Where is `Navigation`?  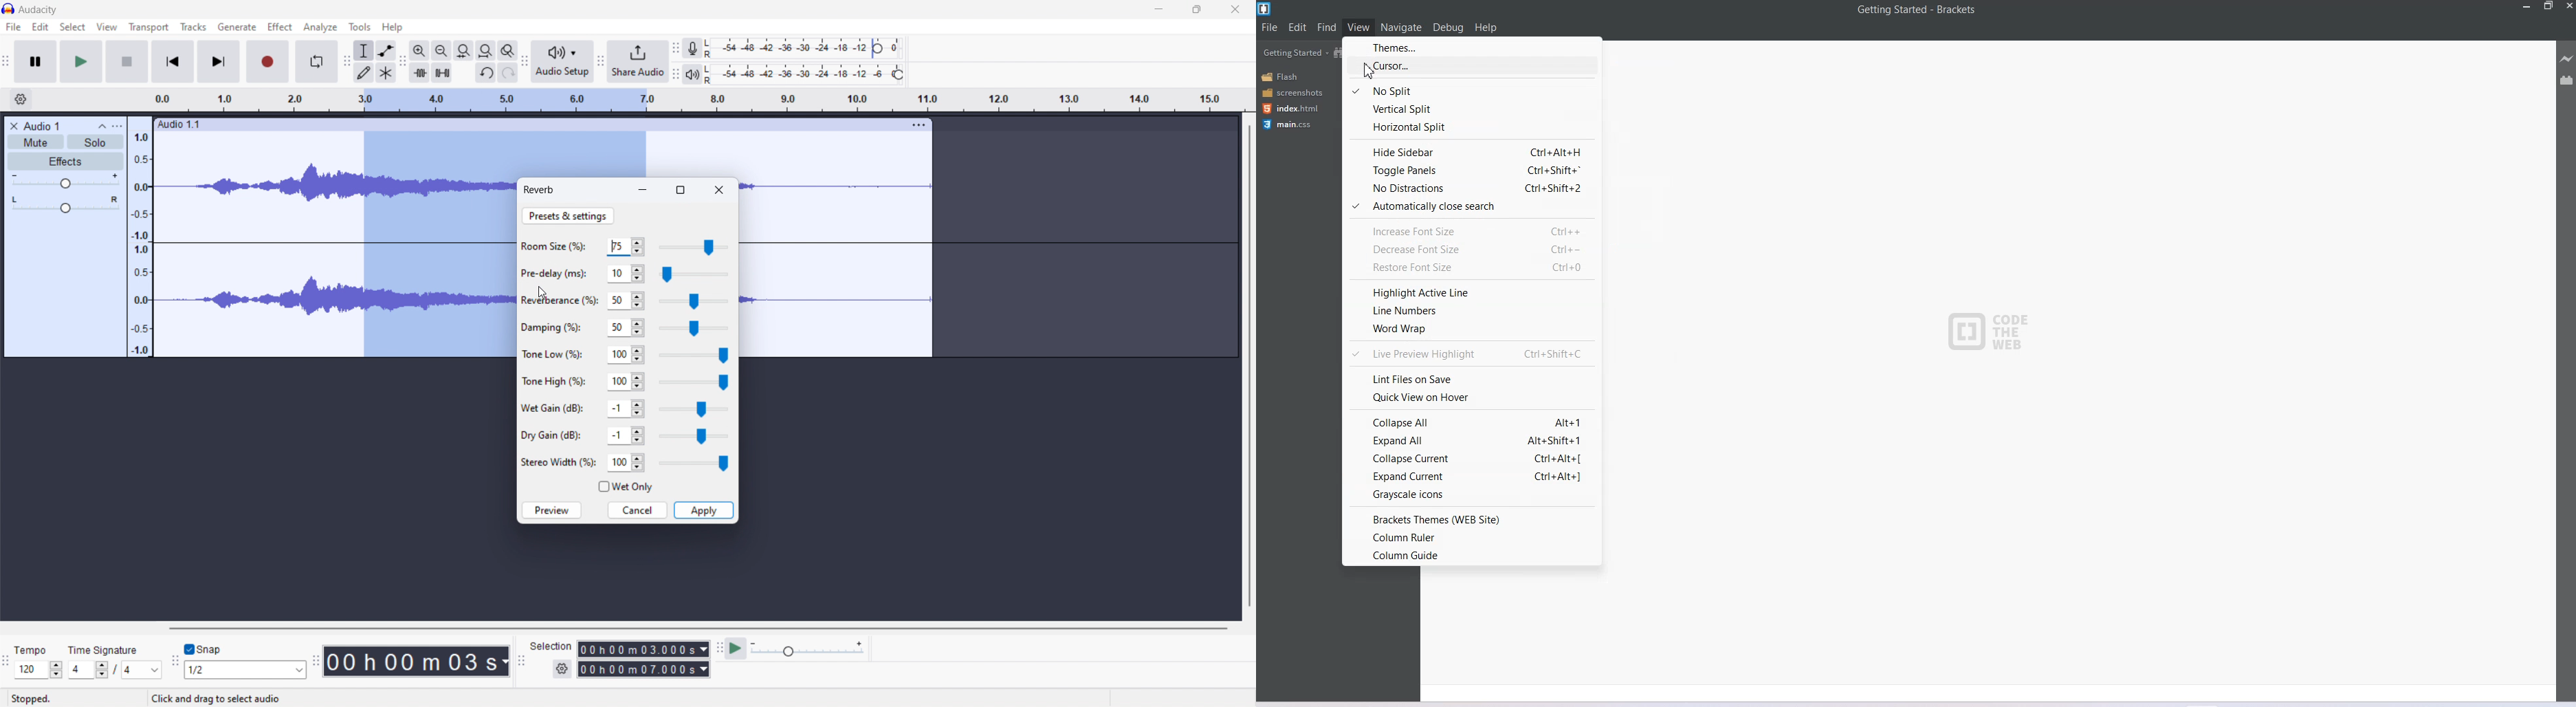
Navigation is located at coordinates (1402, 27).